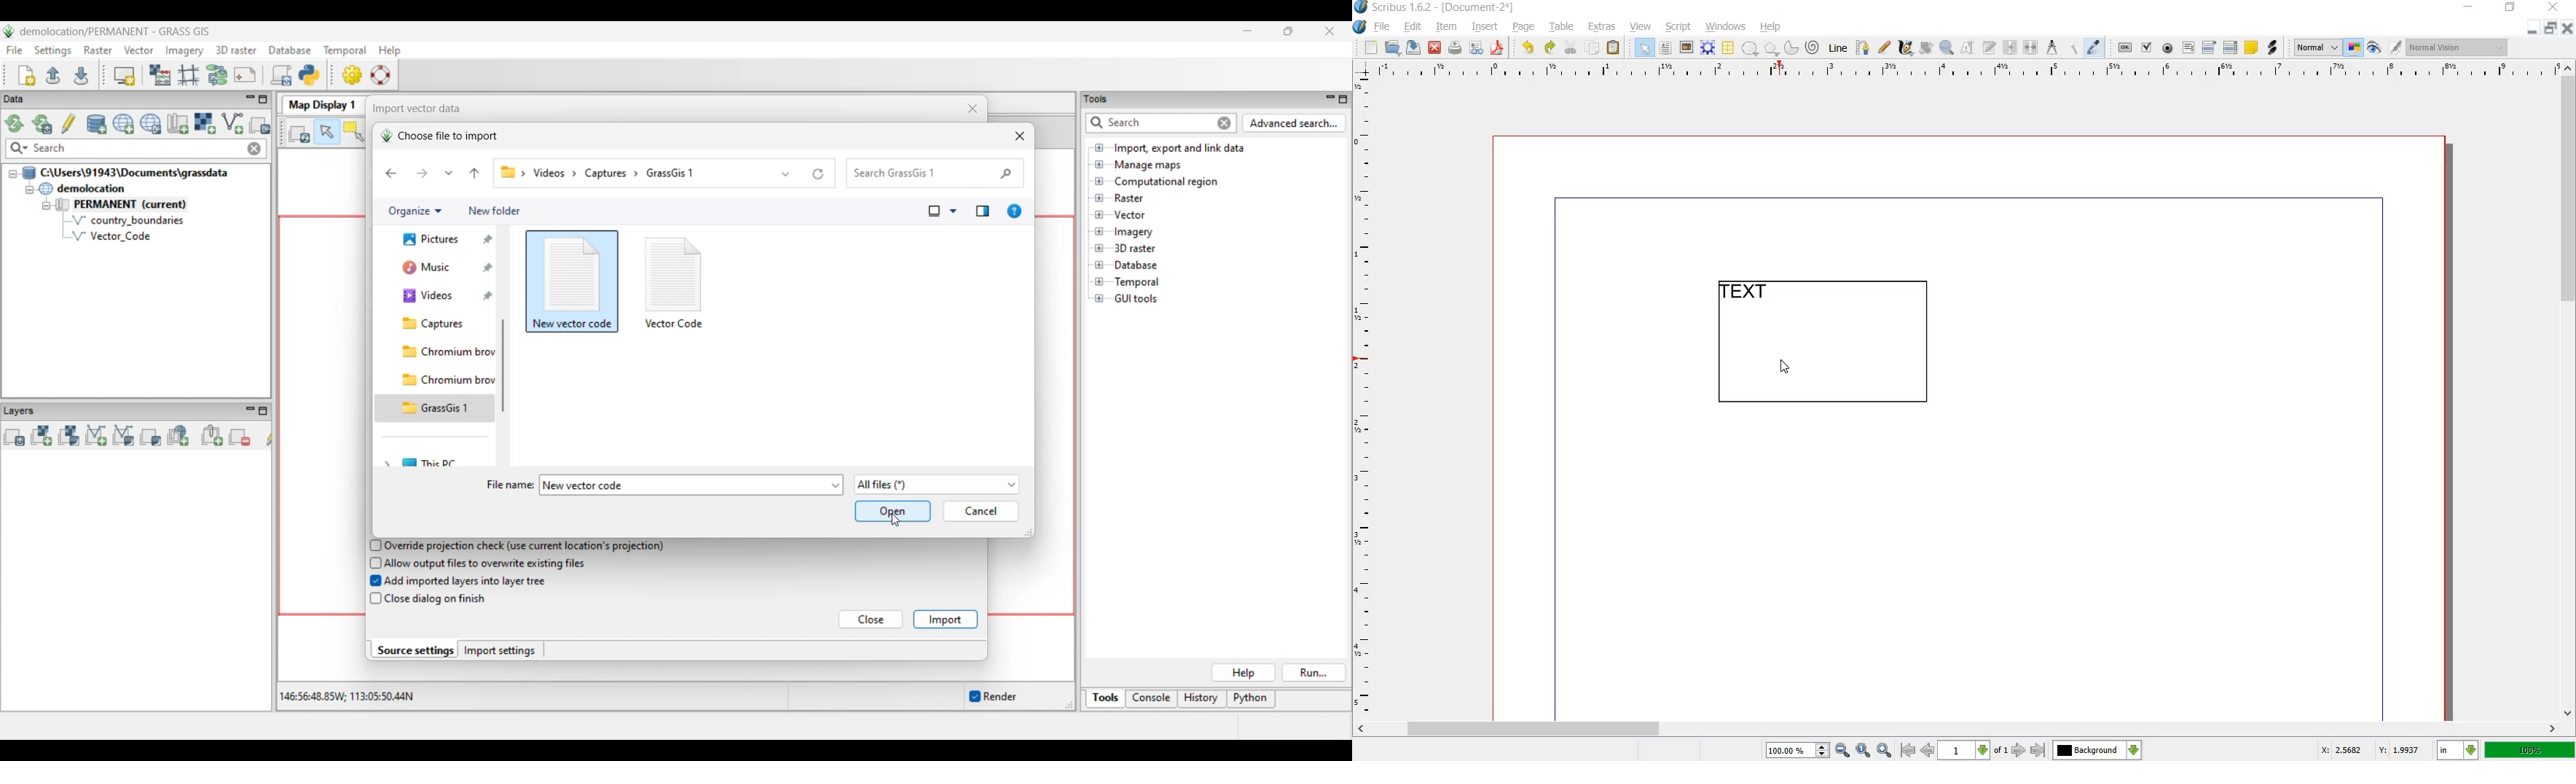  I want to click on zoom in or out, so click(1946, 49).